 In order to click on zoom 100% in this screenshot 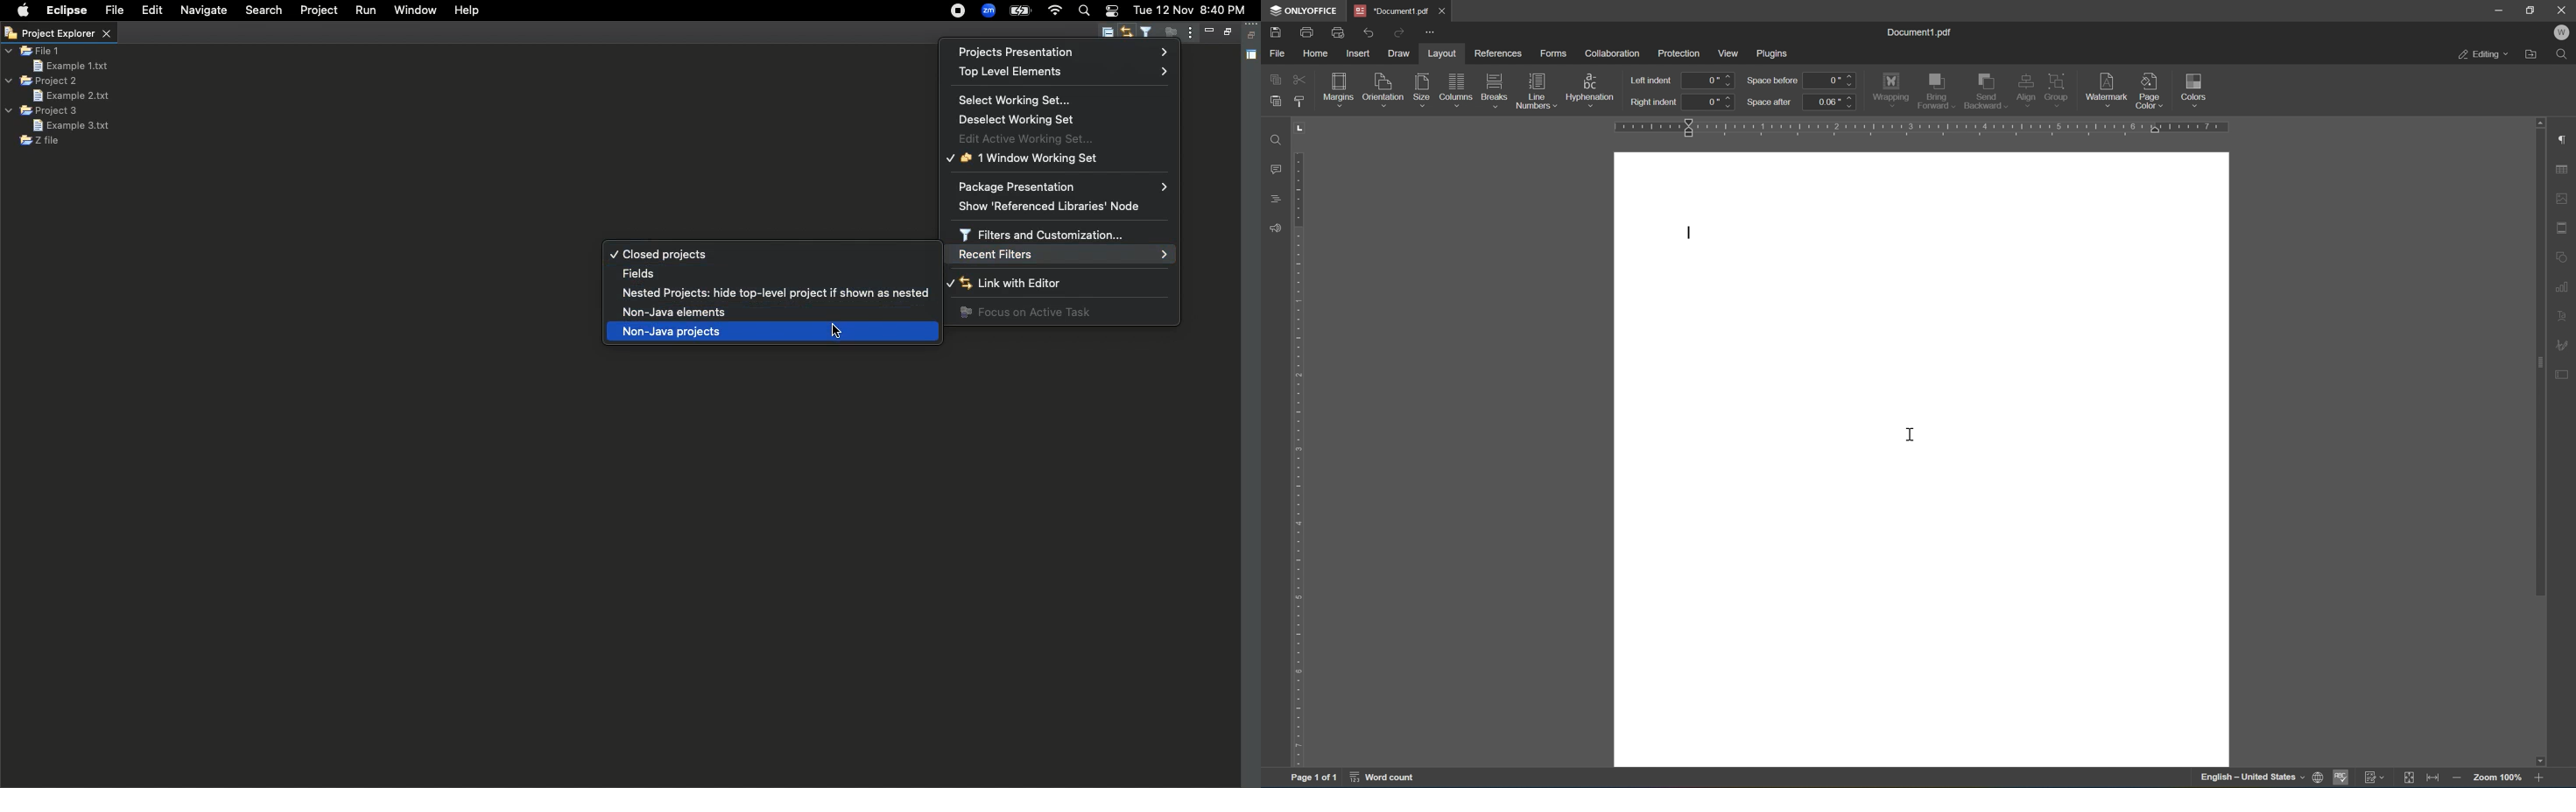, I will do `click(2495, 778)`.